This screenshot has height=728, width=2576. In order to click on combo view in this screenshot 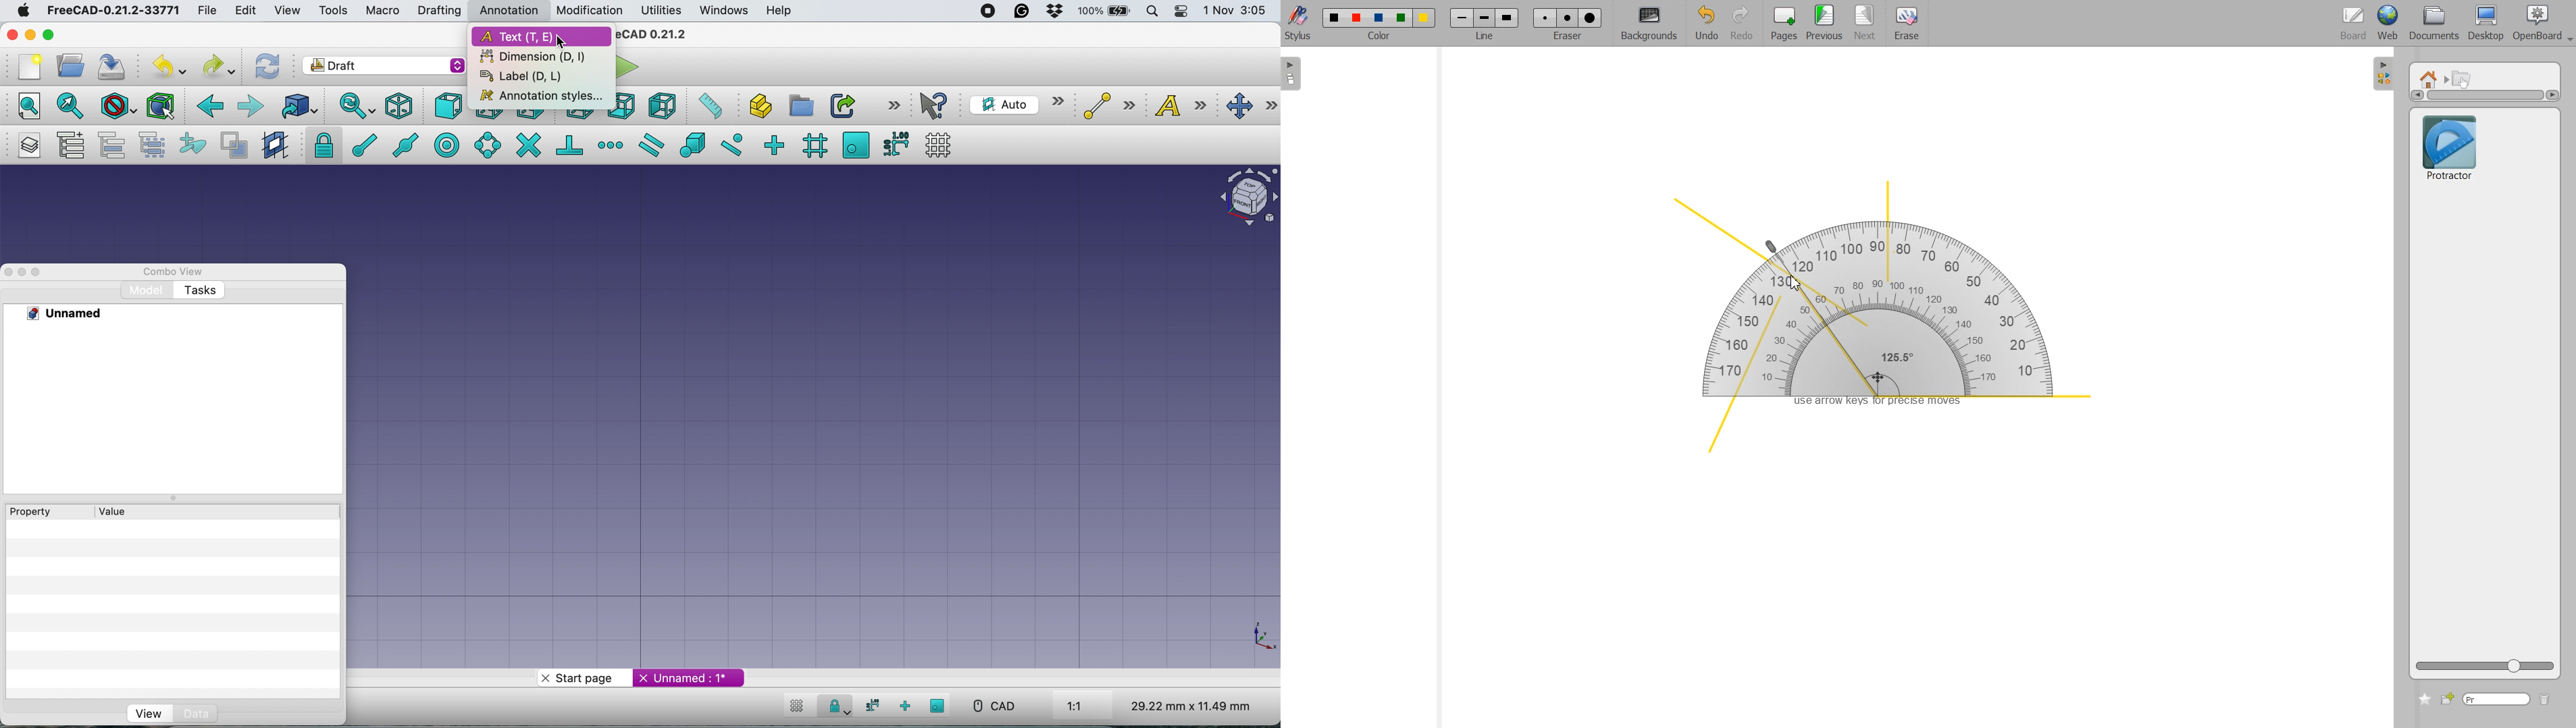, I will do `click(166, 271)`.